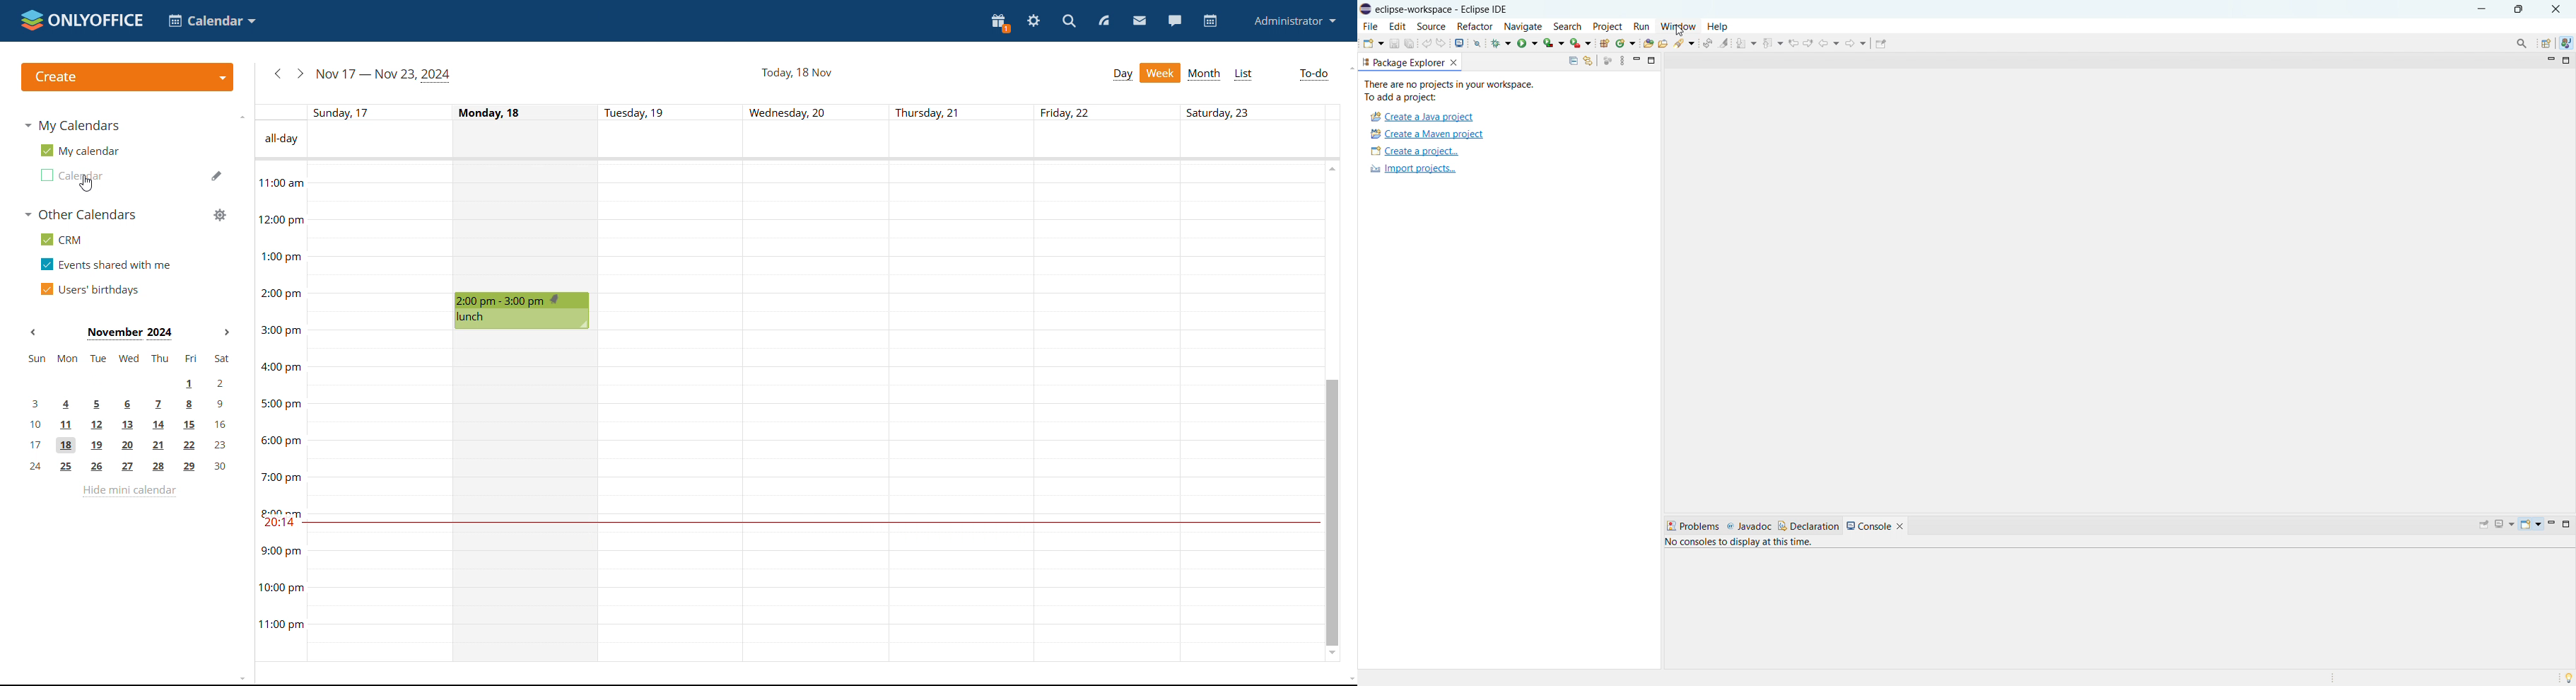 Image resolution: width=2576 pixels, height=700 pixels. Describe the element at coordinates (1366, 10) in the screenshot. I see `eclips logo` at that location.